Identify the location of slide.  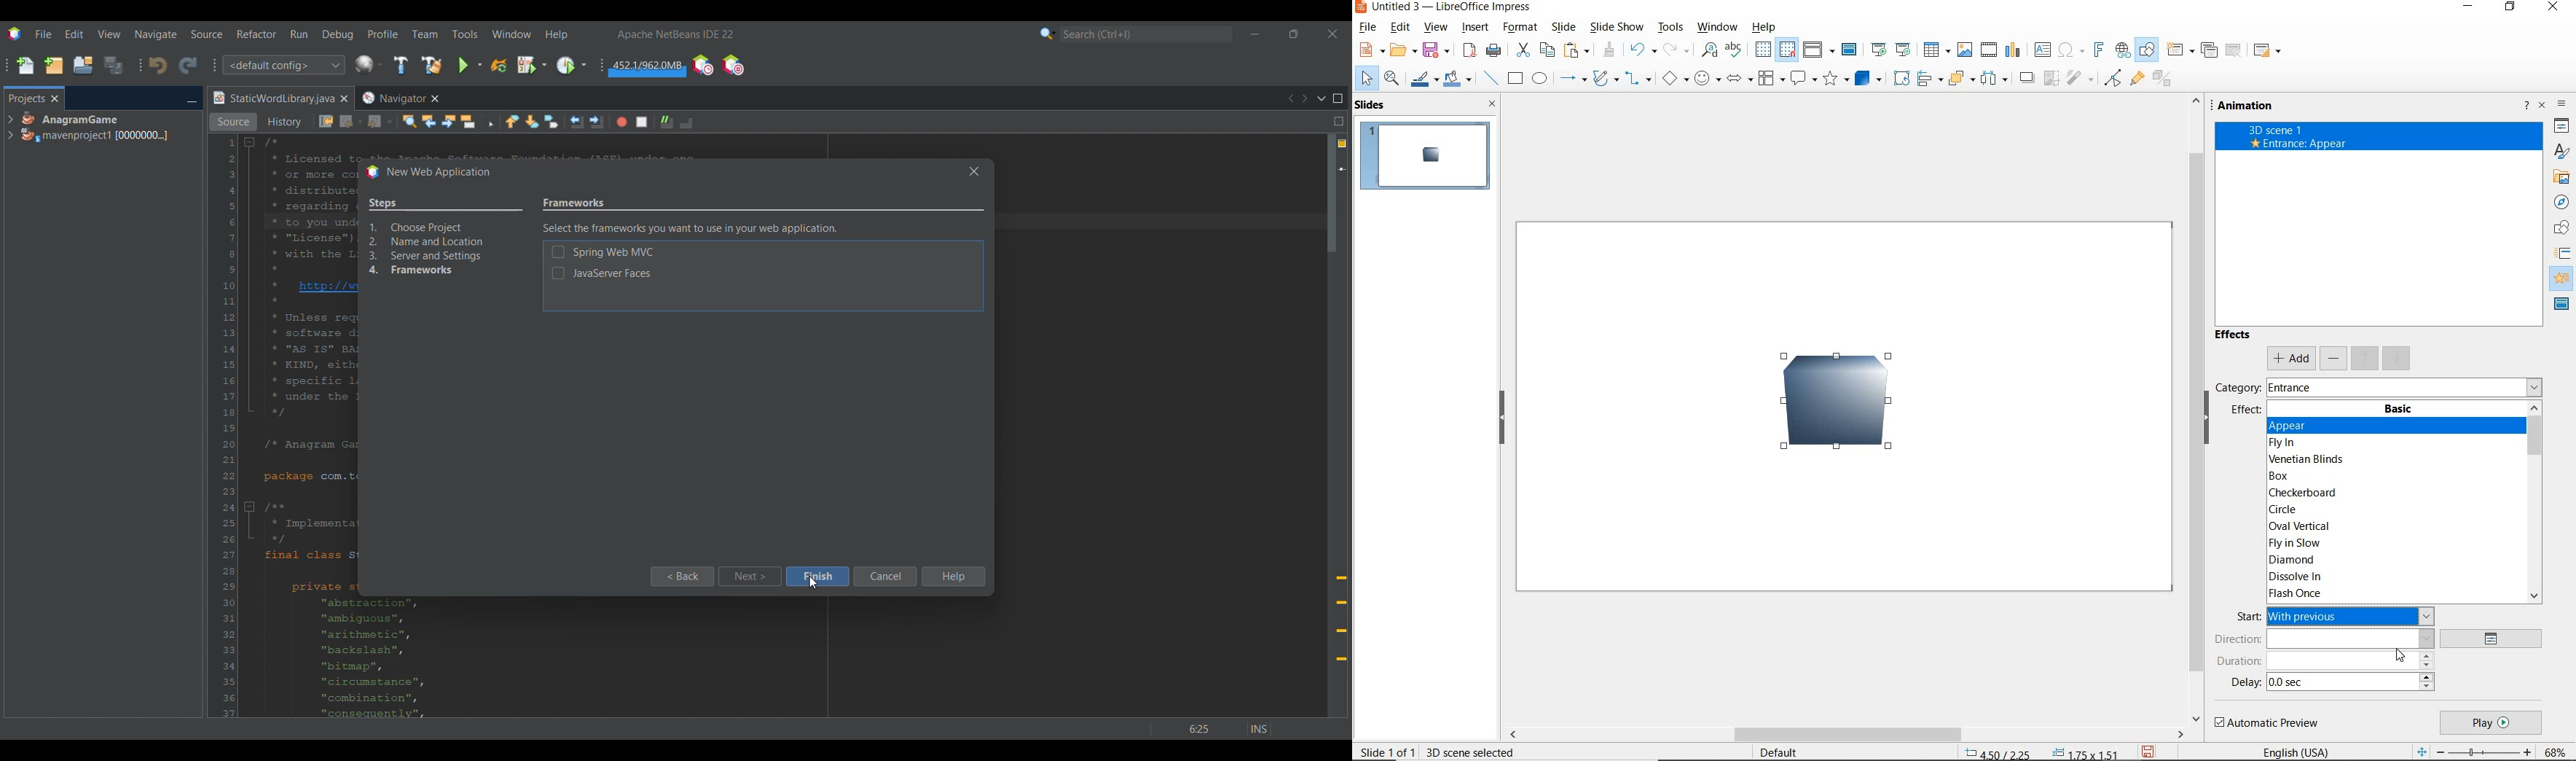
(1563, 27).